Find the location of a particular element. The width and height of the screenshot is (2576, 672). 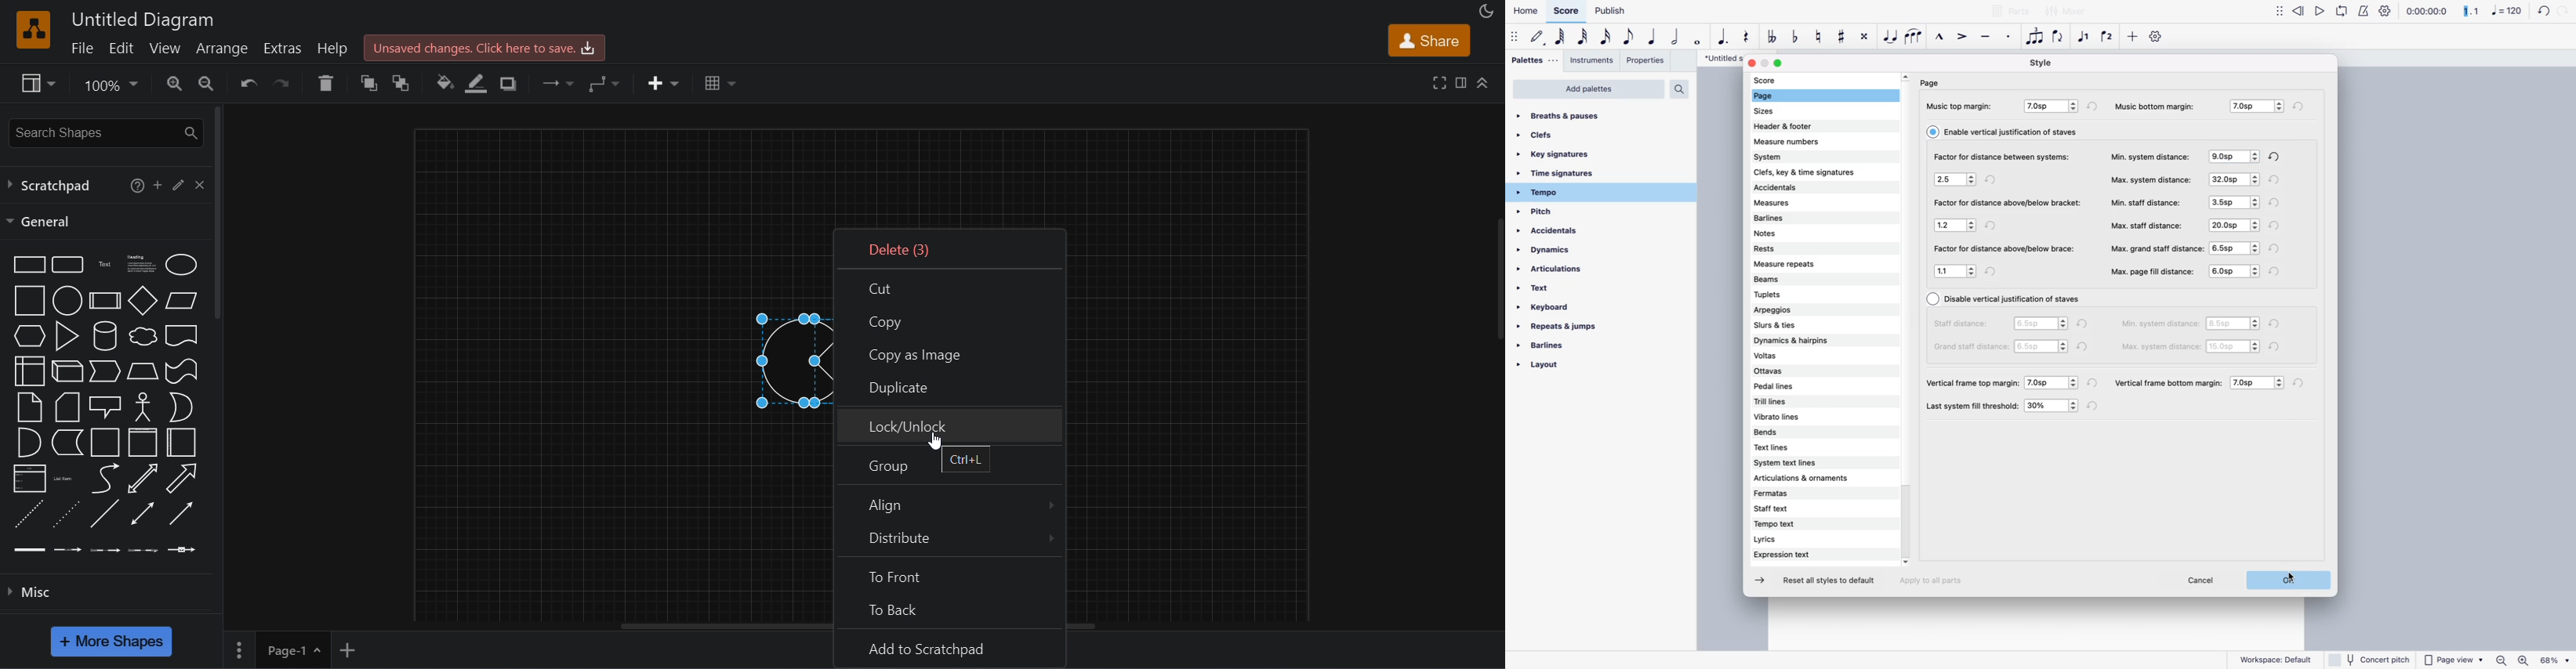

square is located at coordinates (27, 300).